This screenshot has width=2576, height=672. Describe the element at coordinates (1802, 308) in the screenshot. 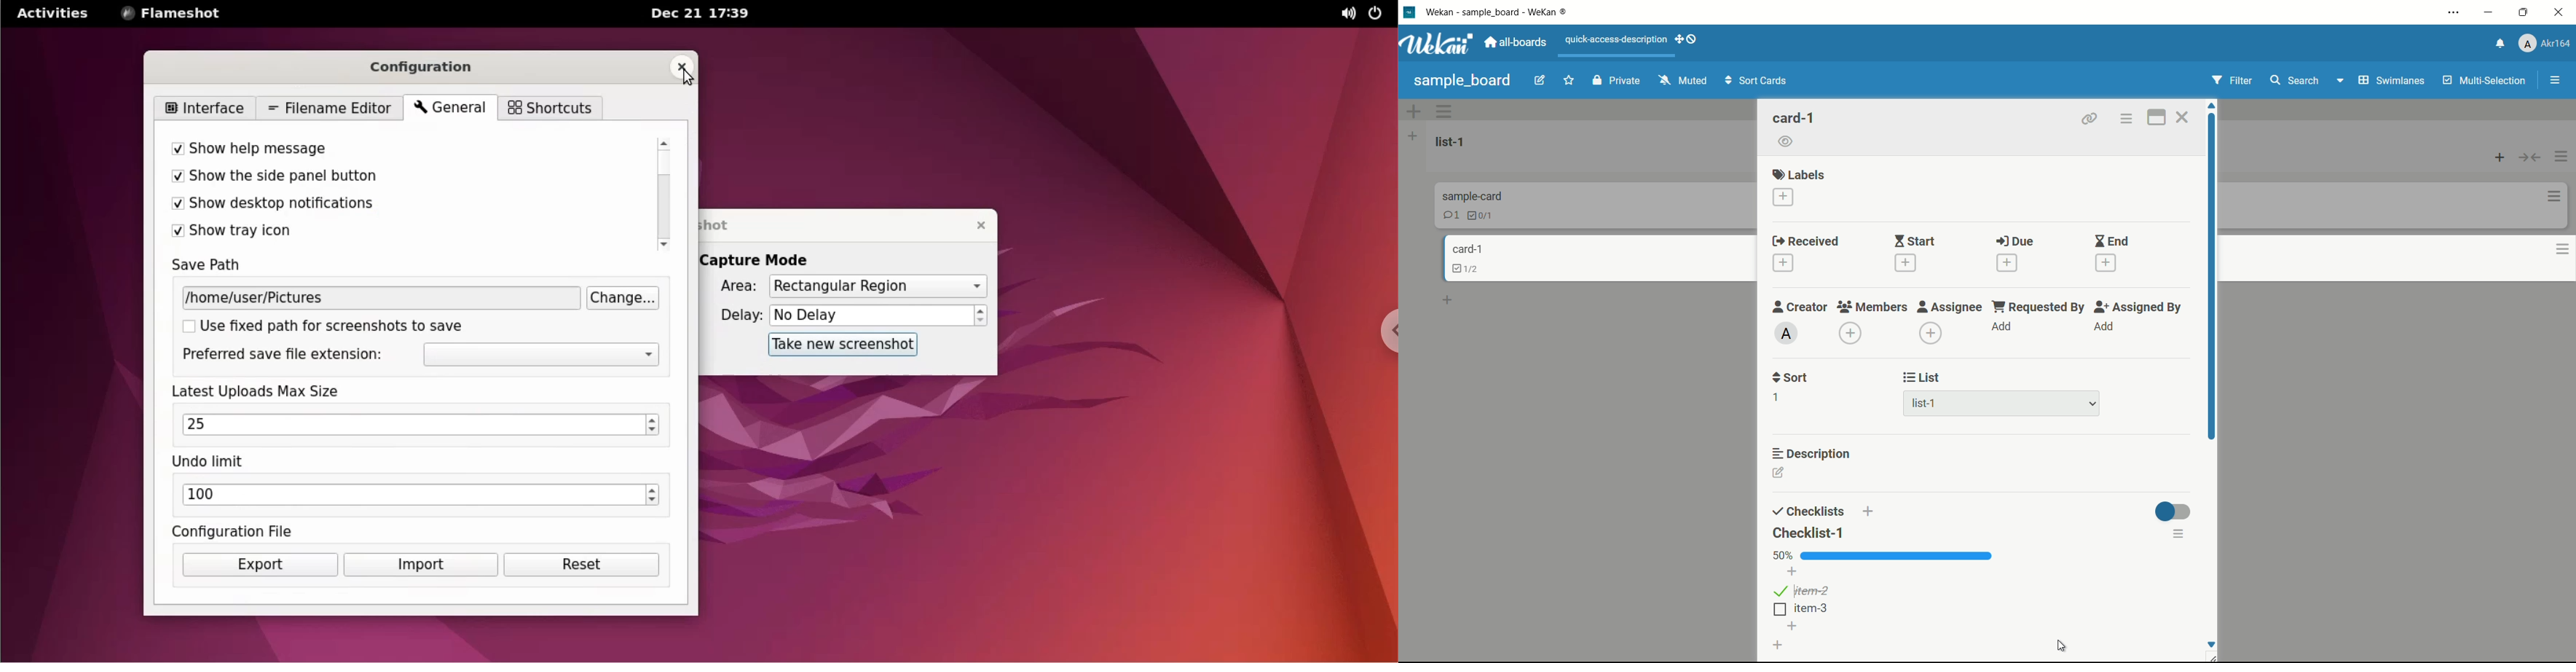

I see `creator` at that location.